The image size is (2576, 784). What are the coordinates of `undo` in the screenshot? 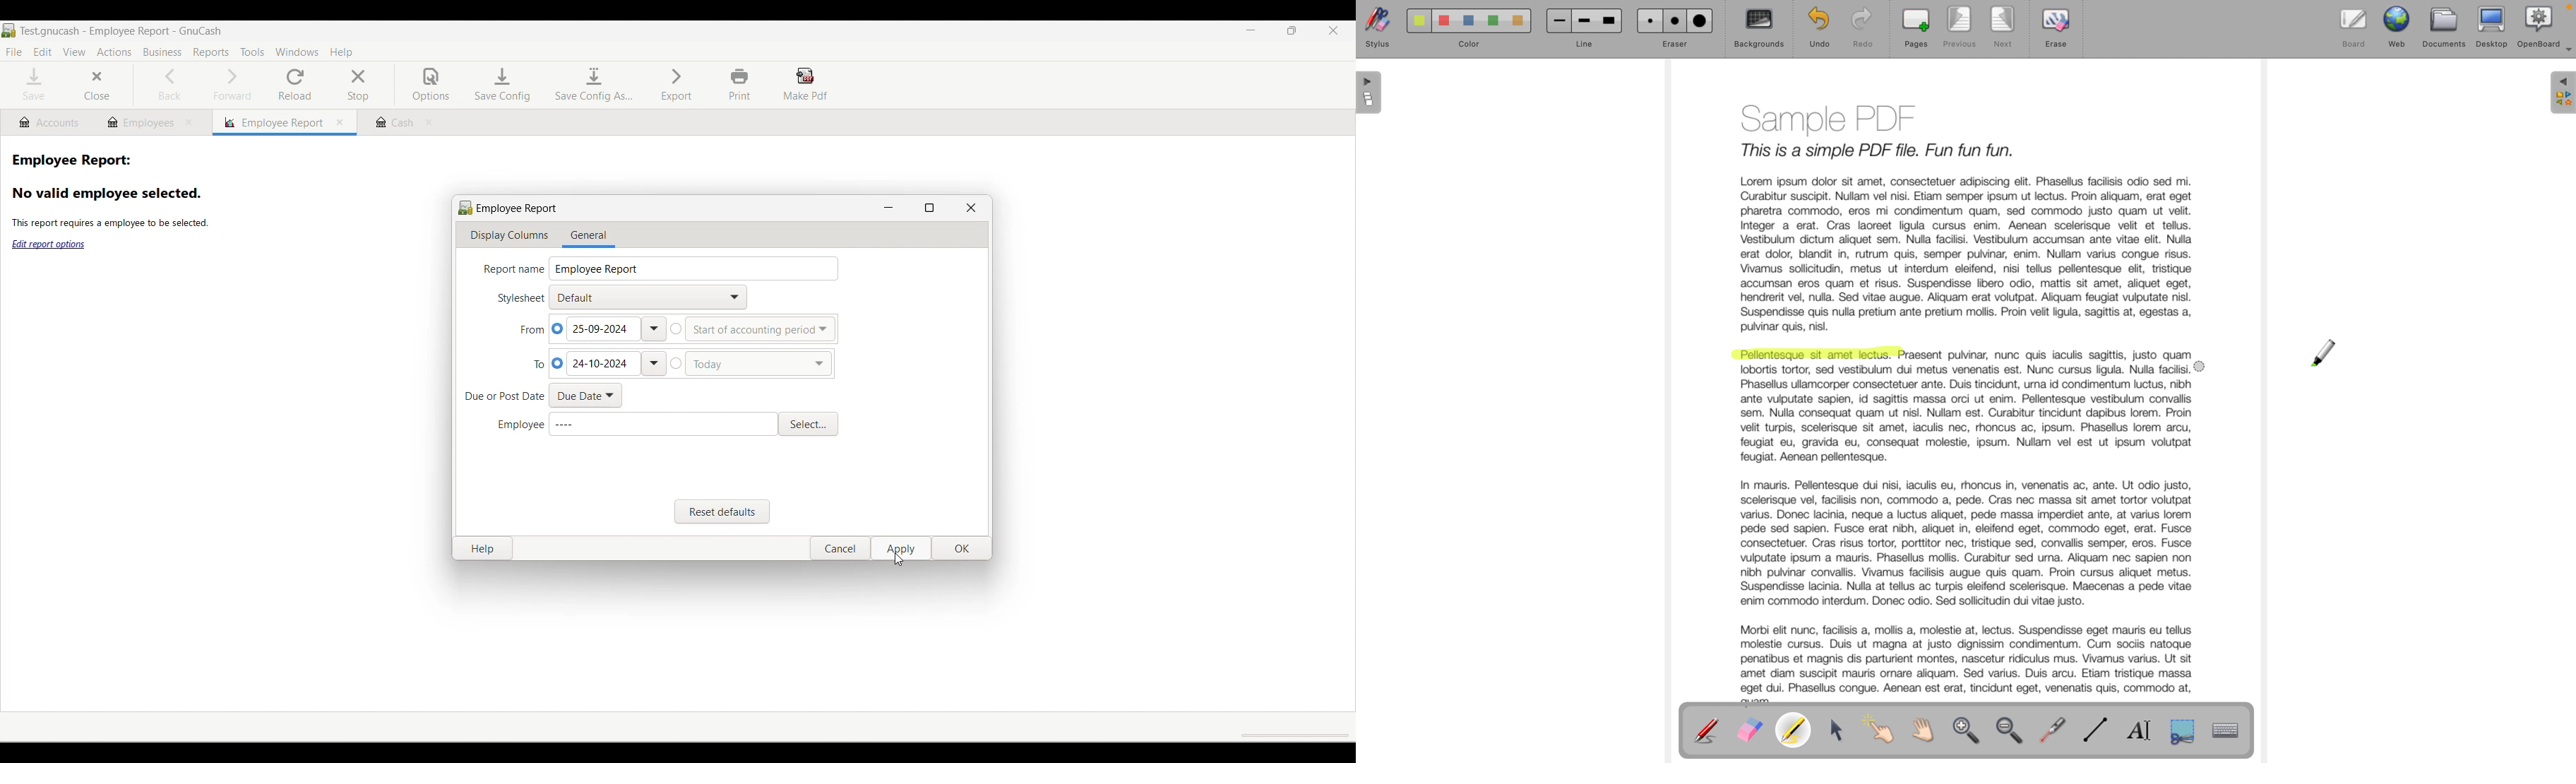 It's located at (1814, 28).